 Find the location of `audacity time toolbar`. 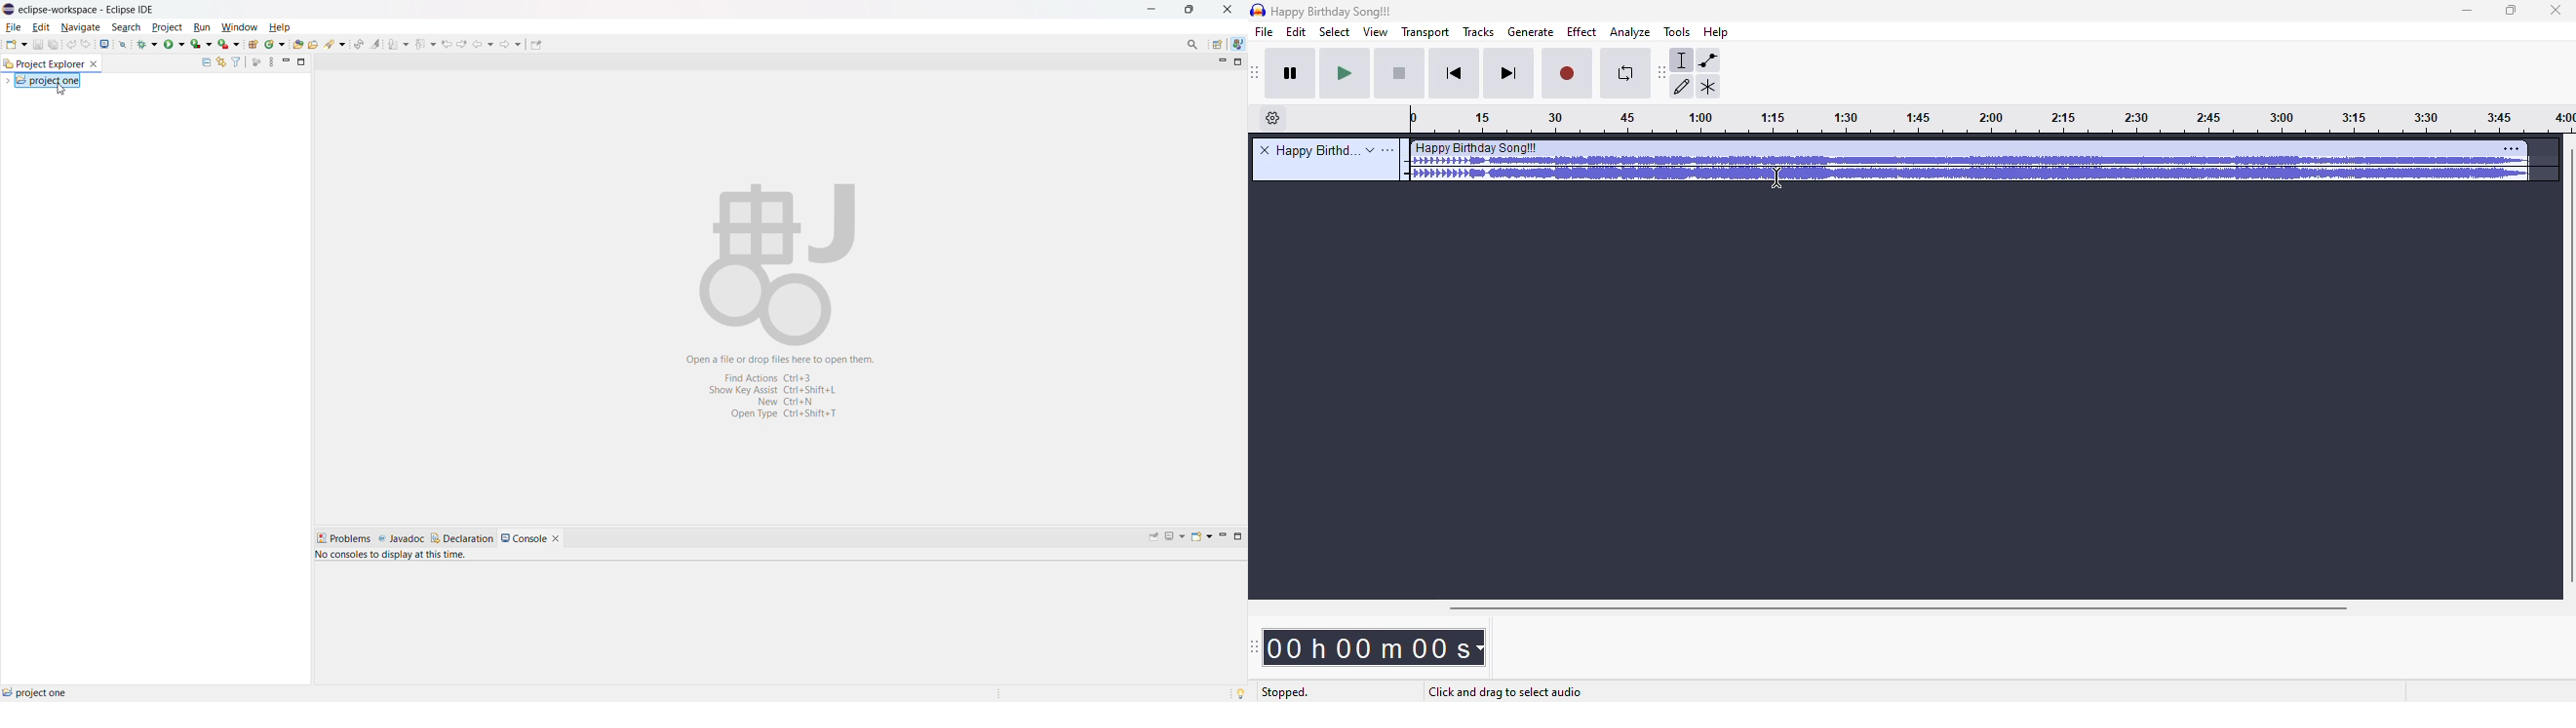

audacity time toolbar is located at coordinates (1255, 647).